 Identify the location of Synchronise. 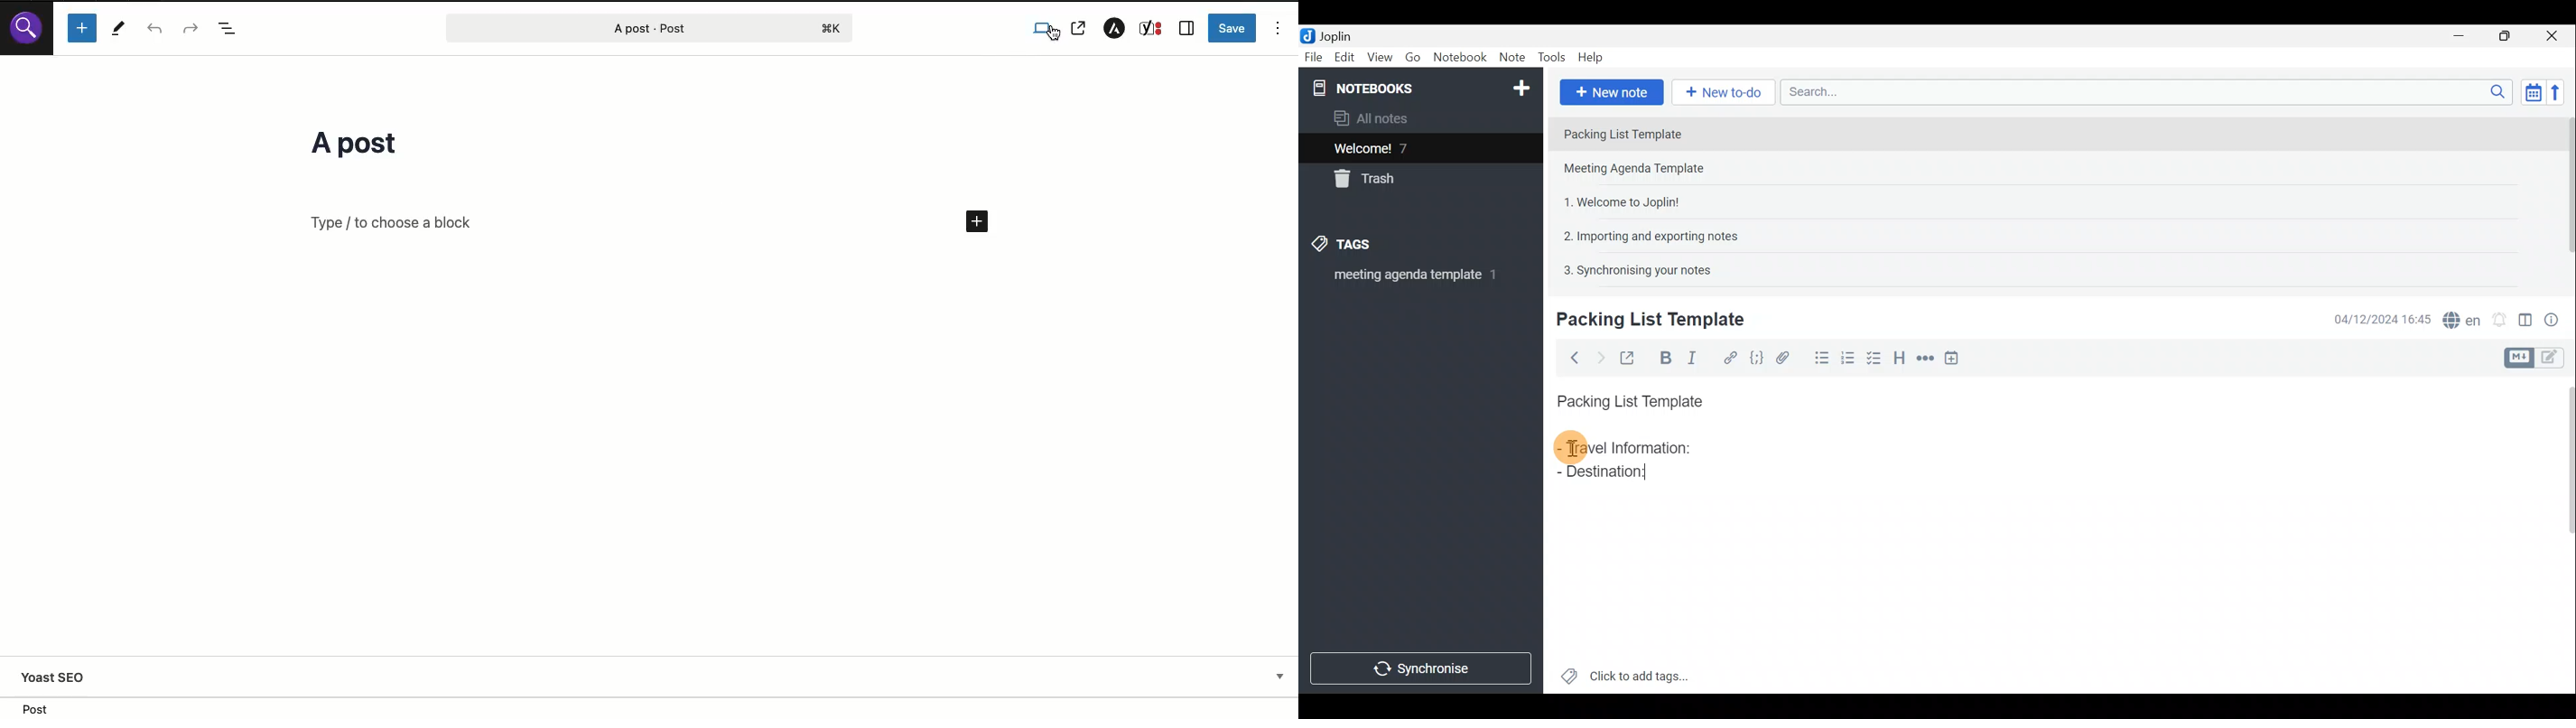
(1423, 670).